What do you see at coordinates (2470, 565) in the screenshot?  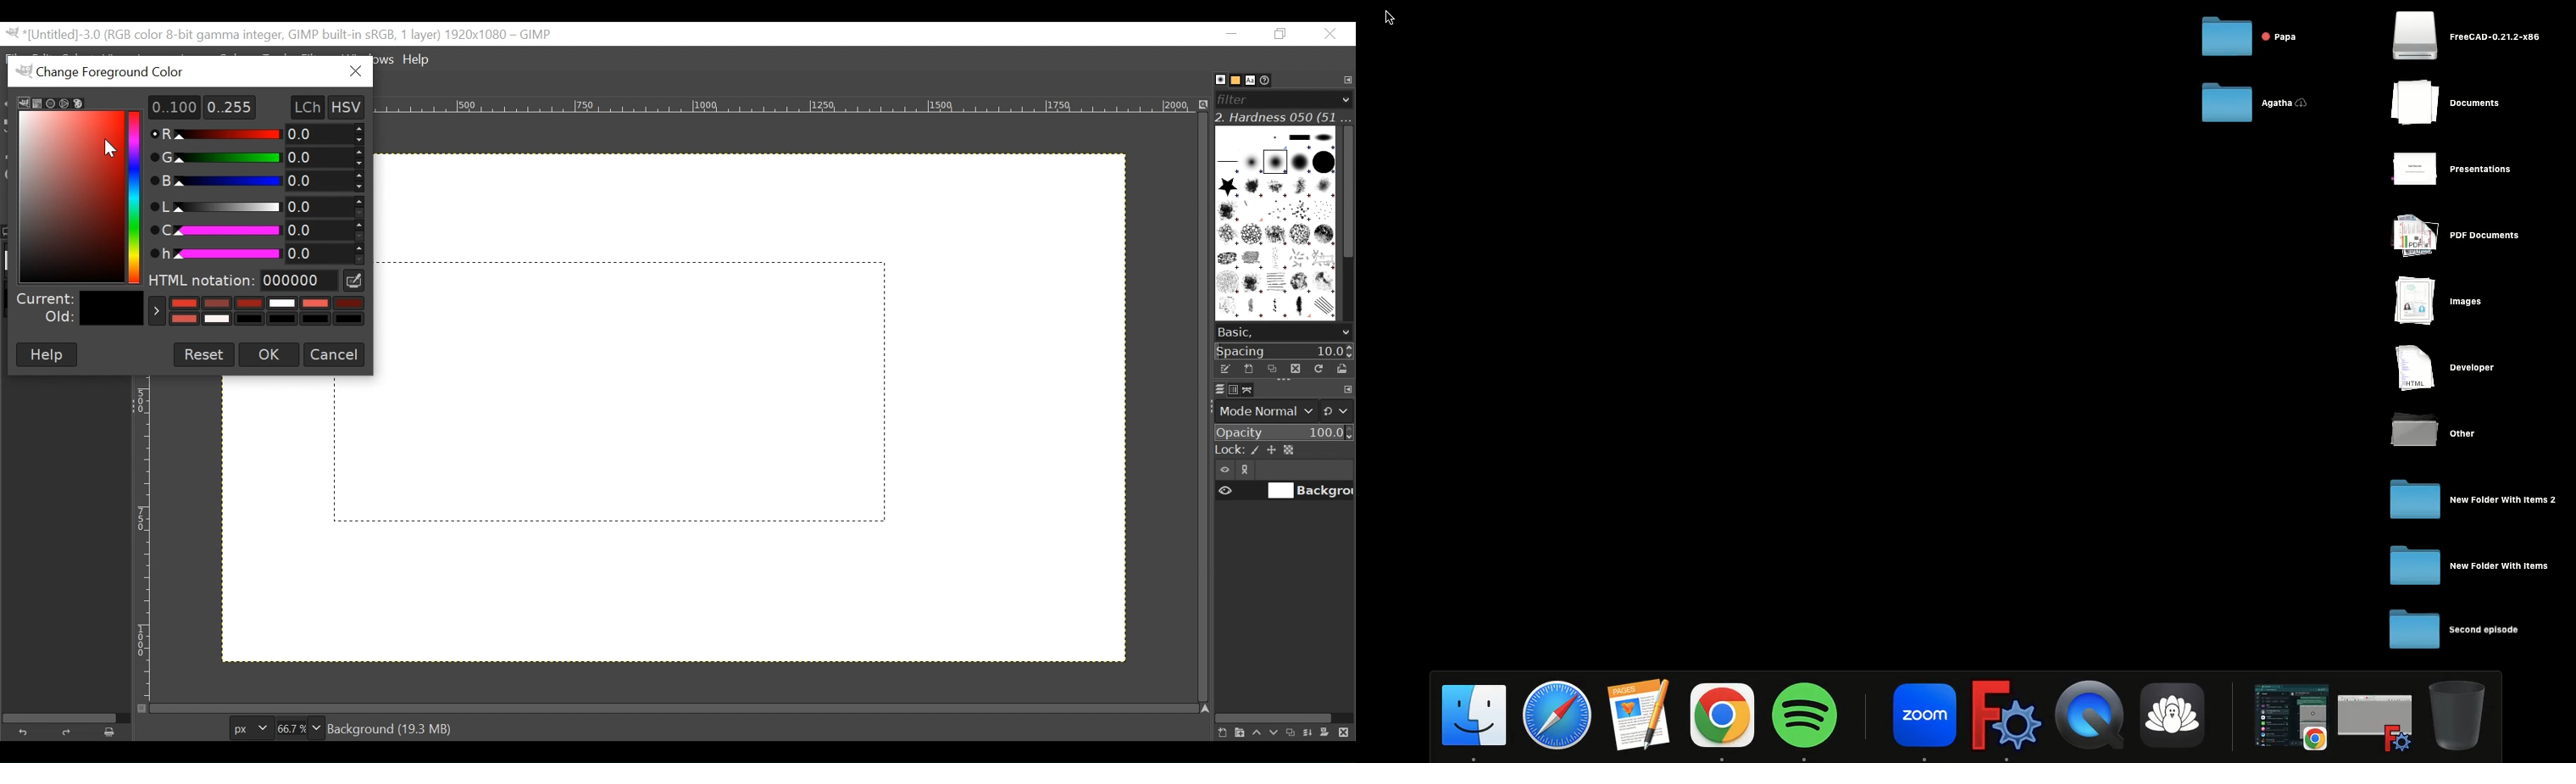 I see `Folder` at bounding box center [2470, 565].